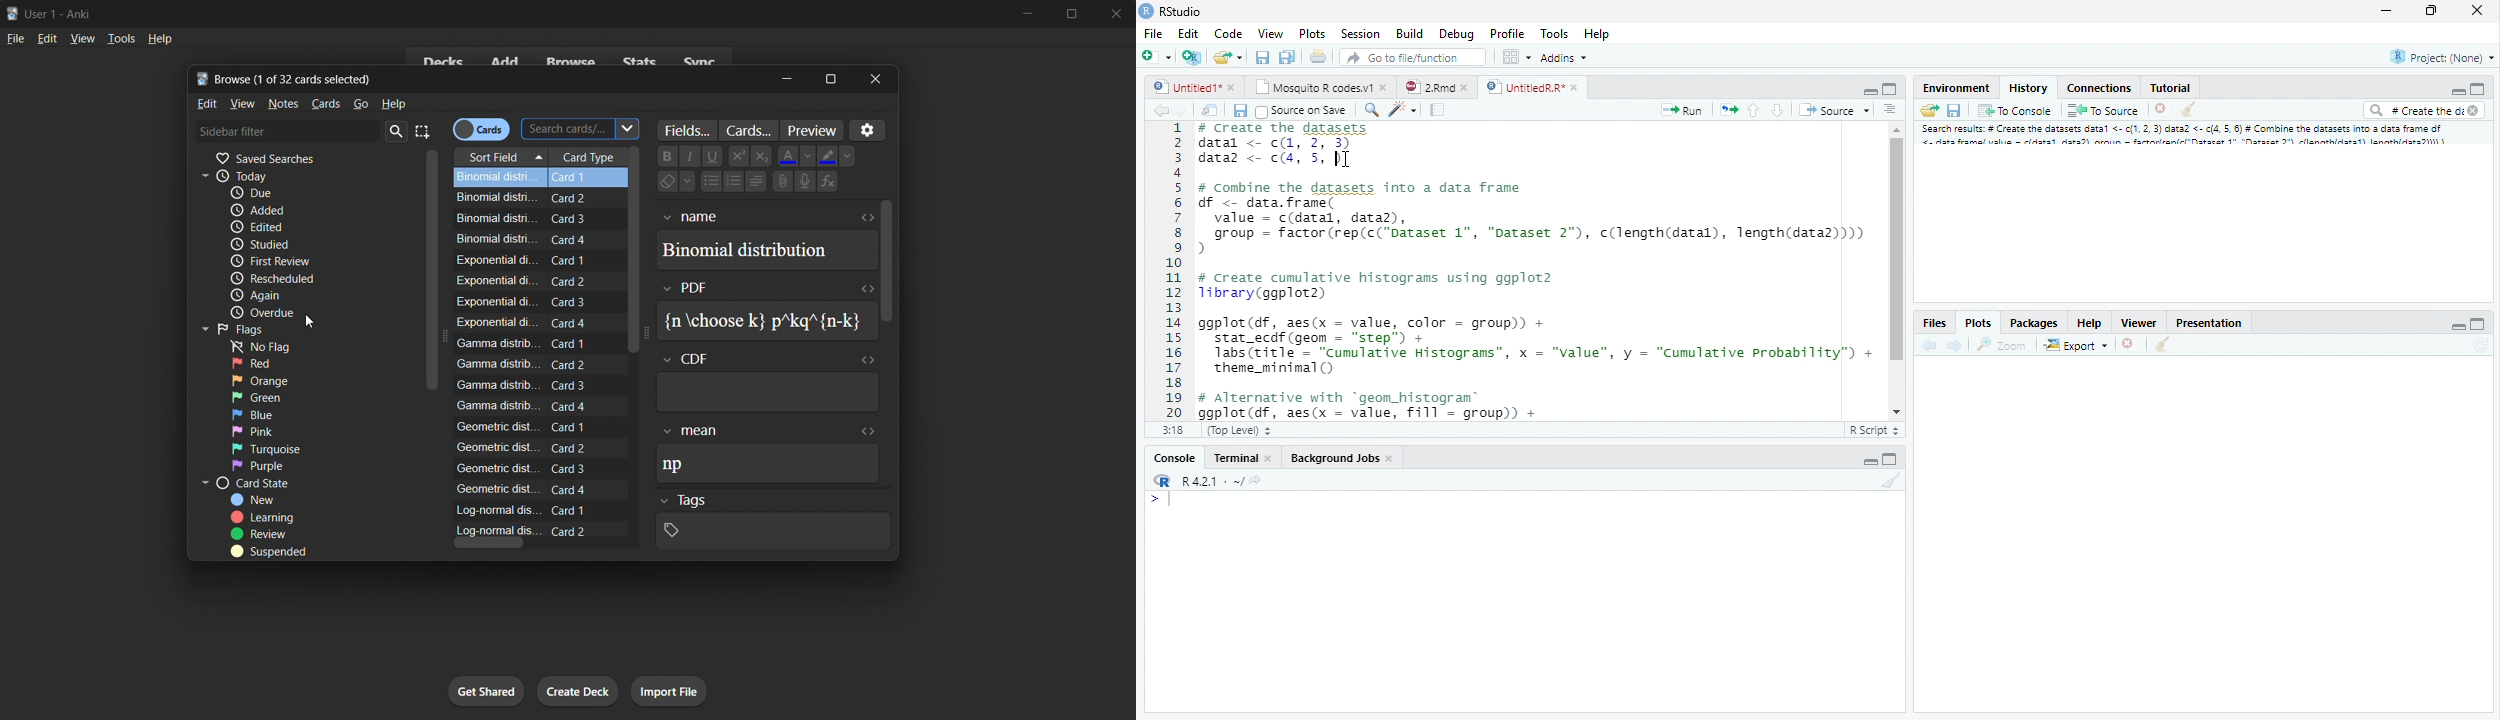 The height and width of the screenshot is (728, 2520). I want to click on Exponential di., so click(496, 303).